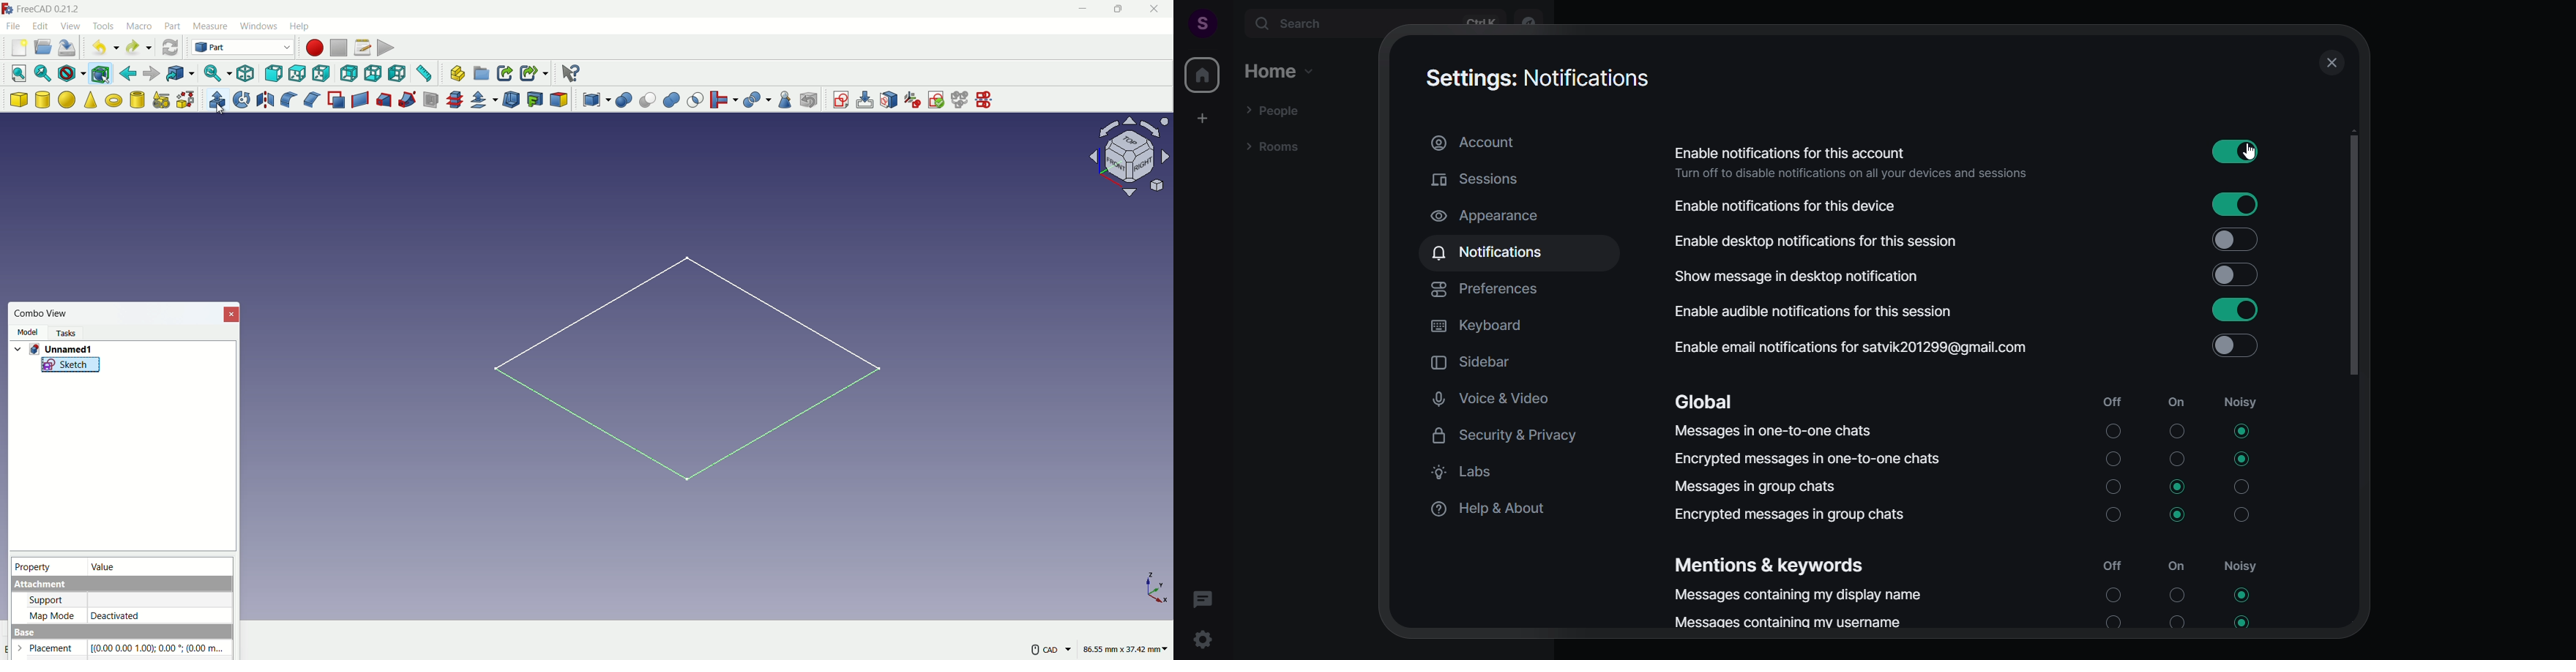 This screenshot has width=2576, height=672. I want to click on encrypted message in group chat, so click(1973, 517).